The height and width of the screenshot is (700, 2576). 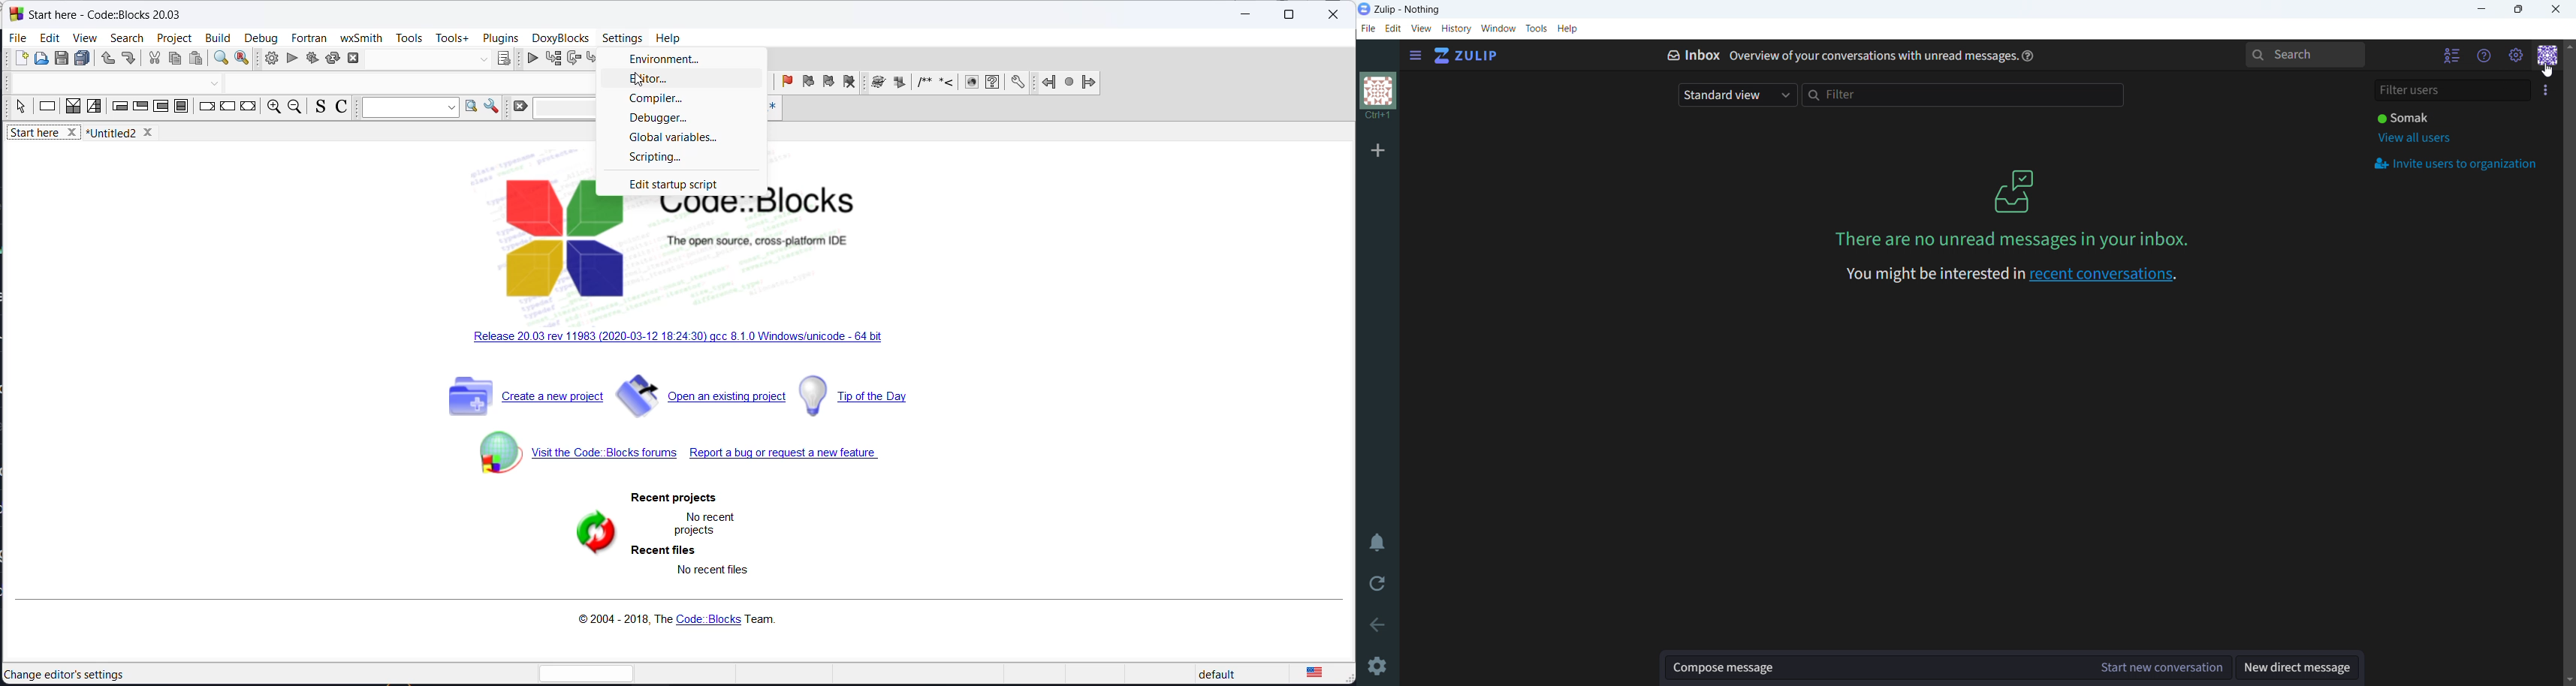 I want to click on global variables, so click(x=677, y=137).